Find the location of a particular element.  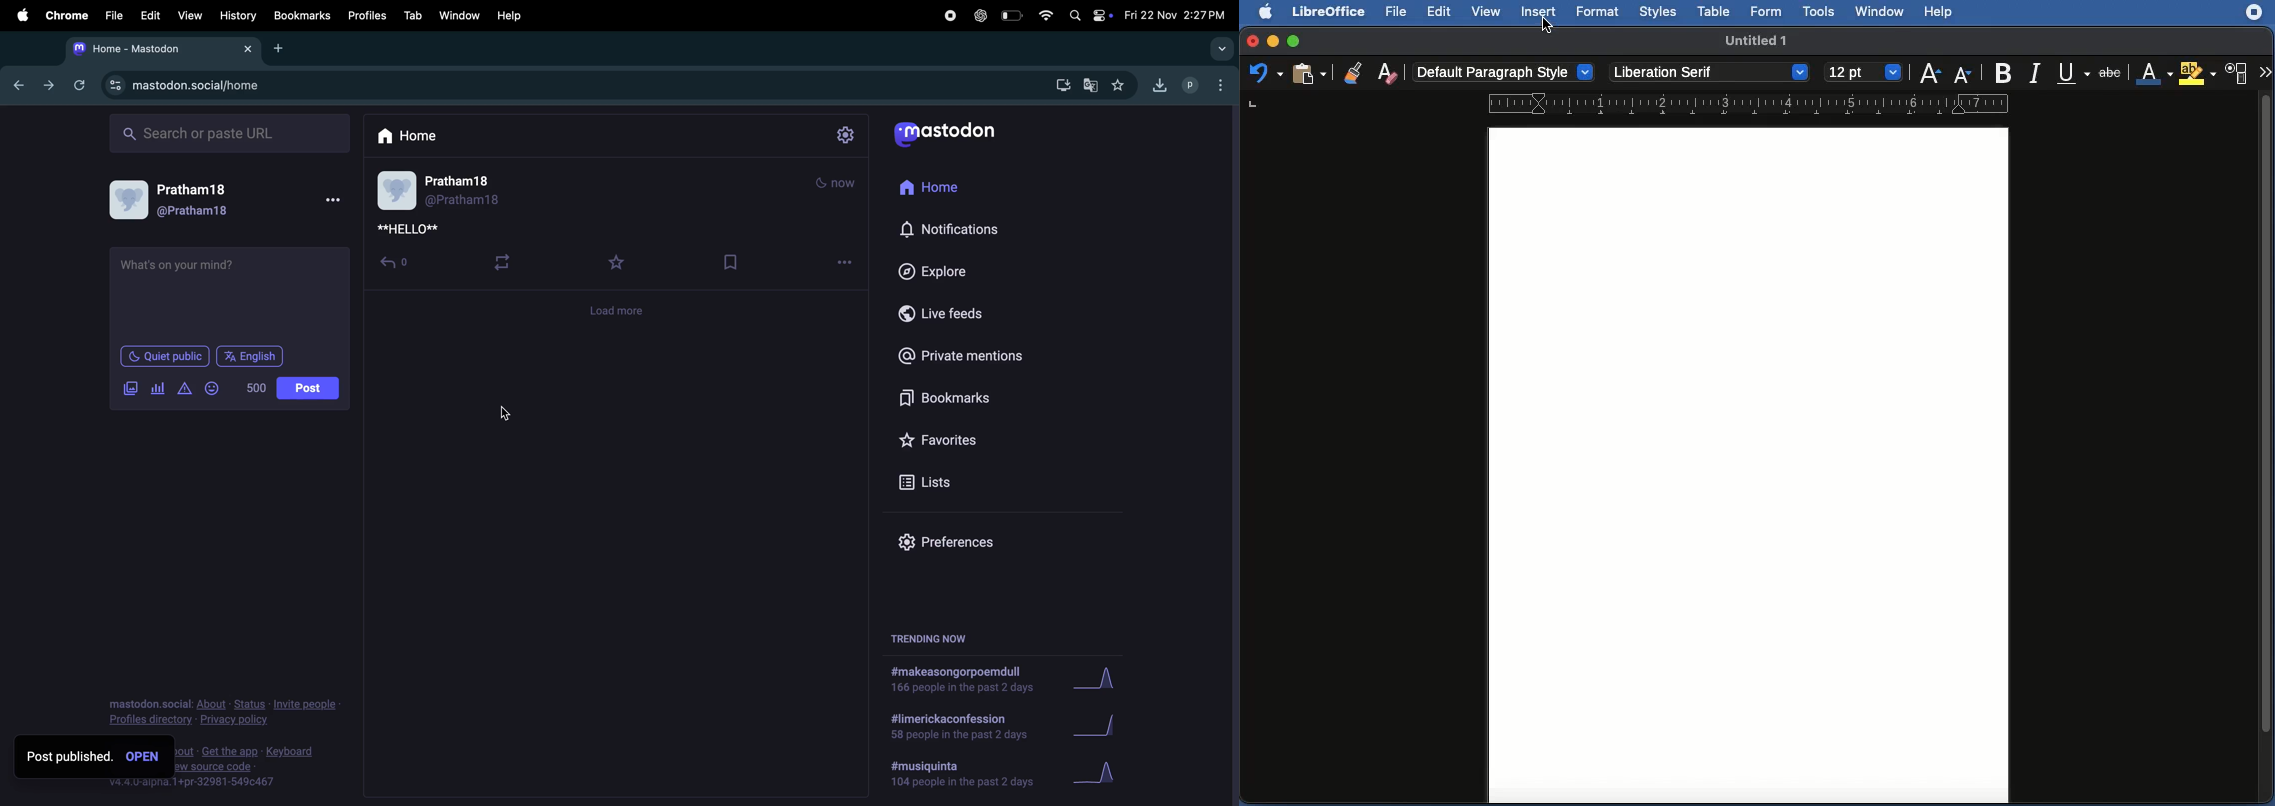

time is located at coordinates (833, 181).